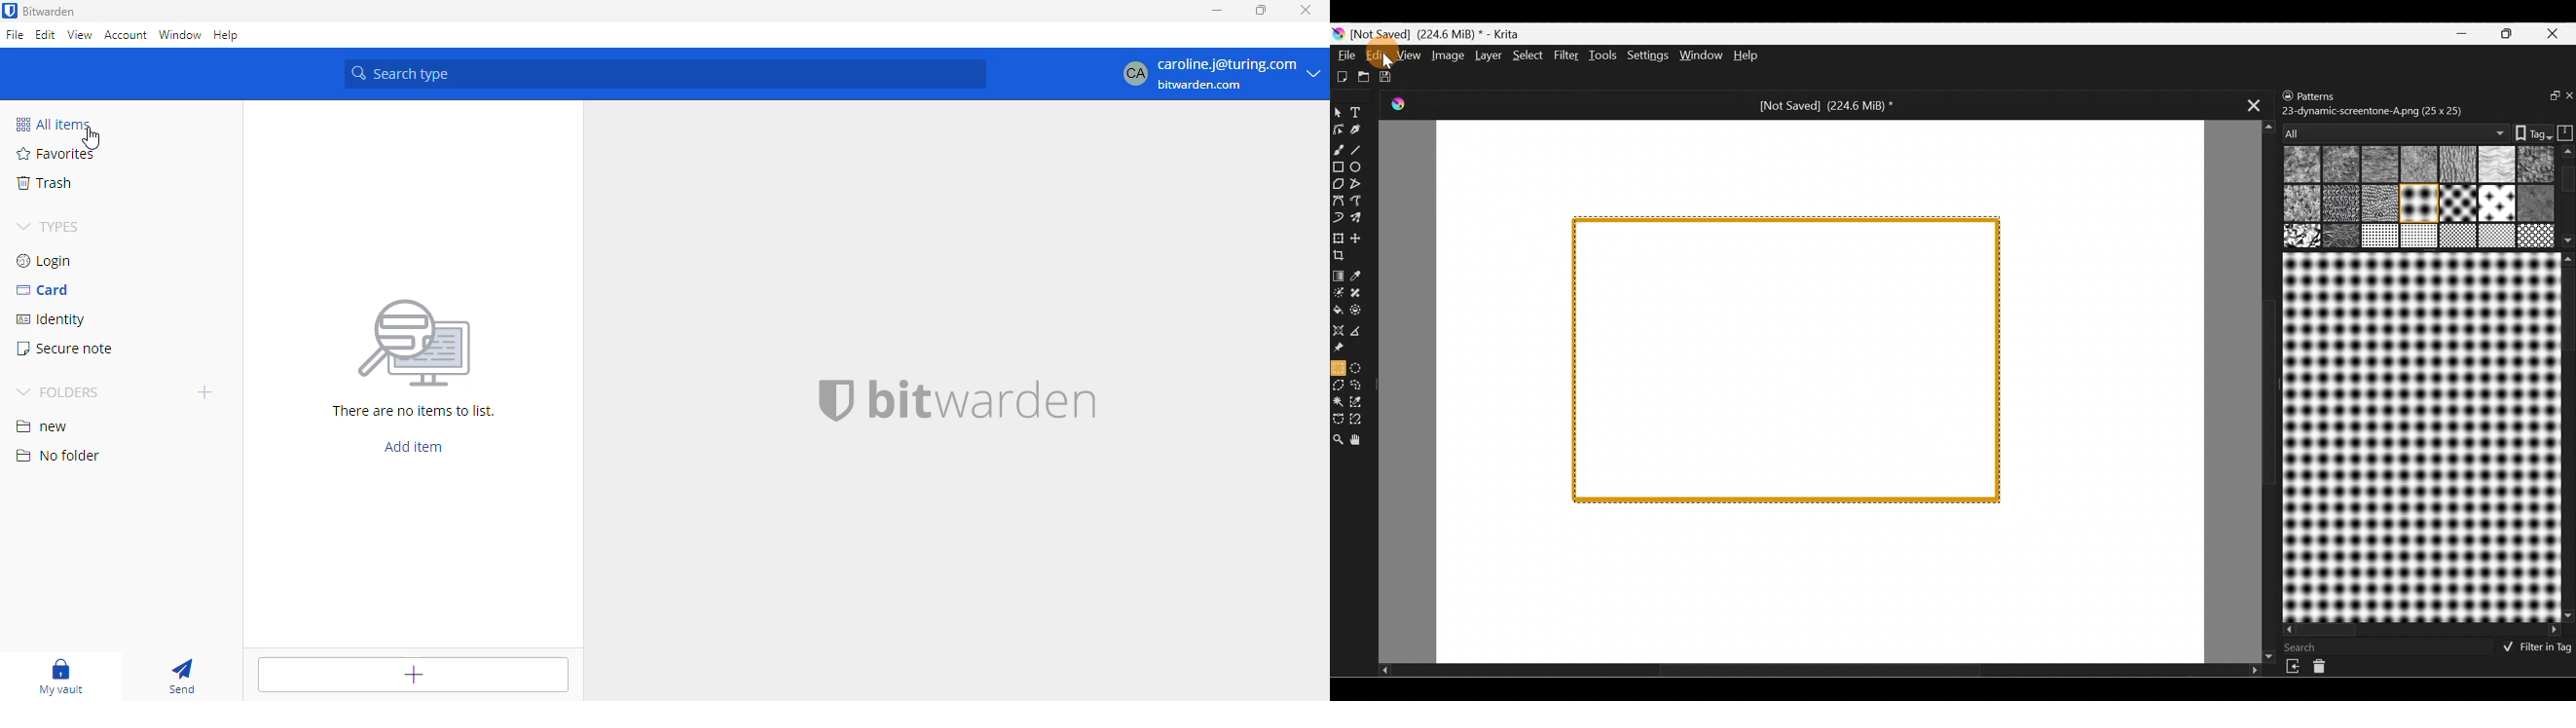 The width and height of the screenshot is (2576, 728). I want to click on Scroll bar, so click(2568, 197).